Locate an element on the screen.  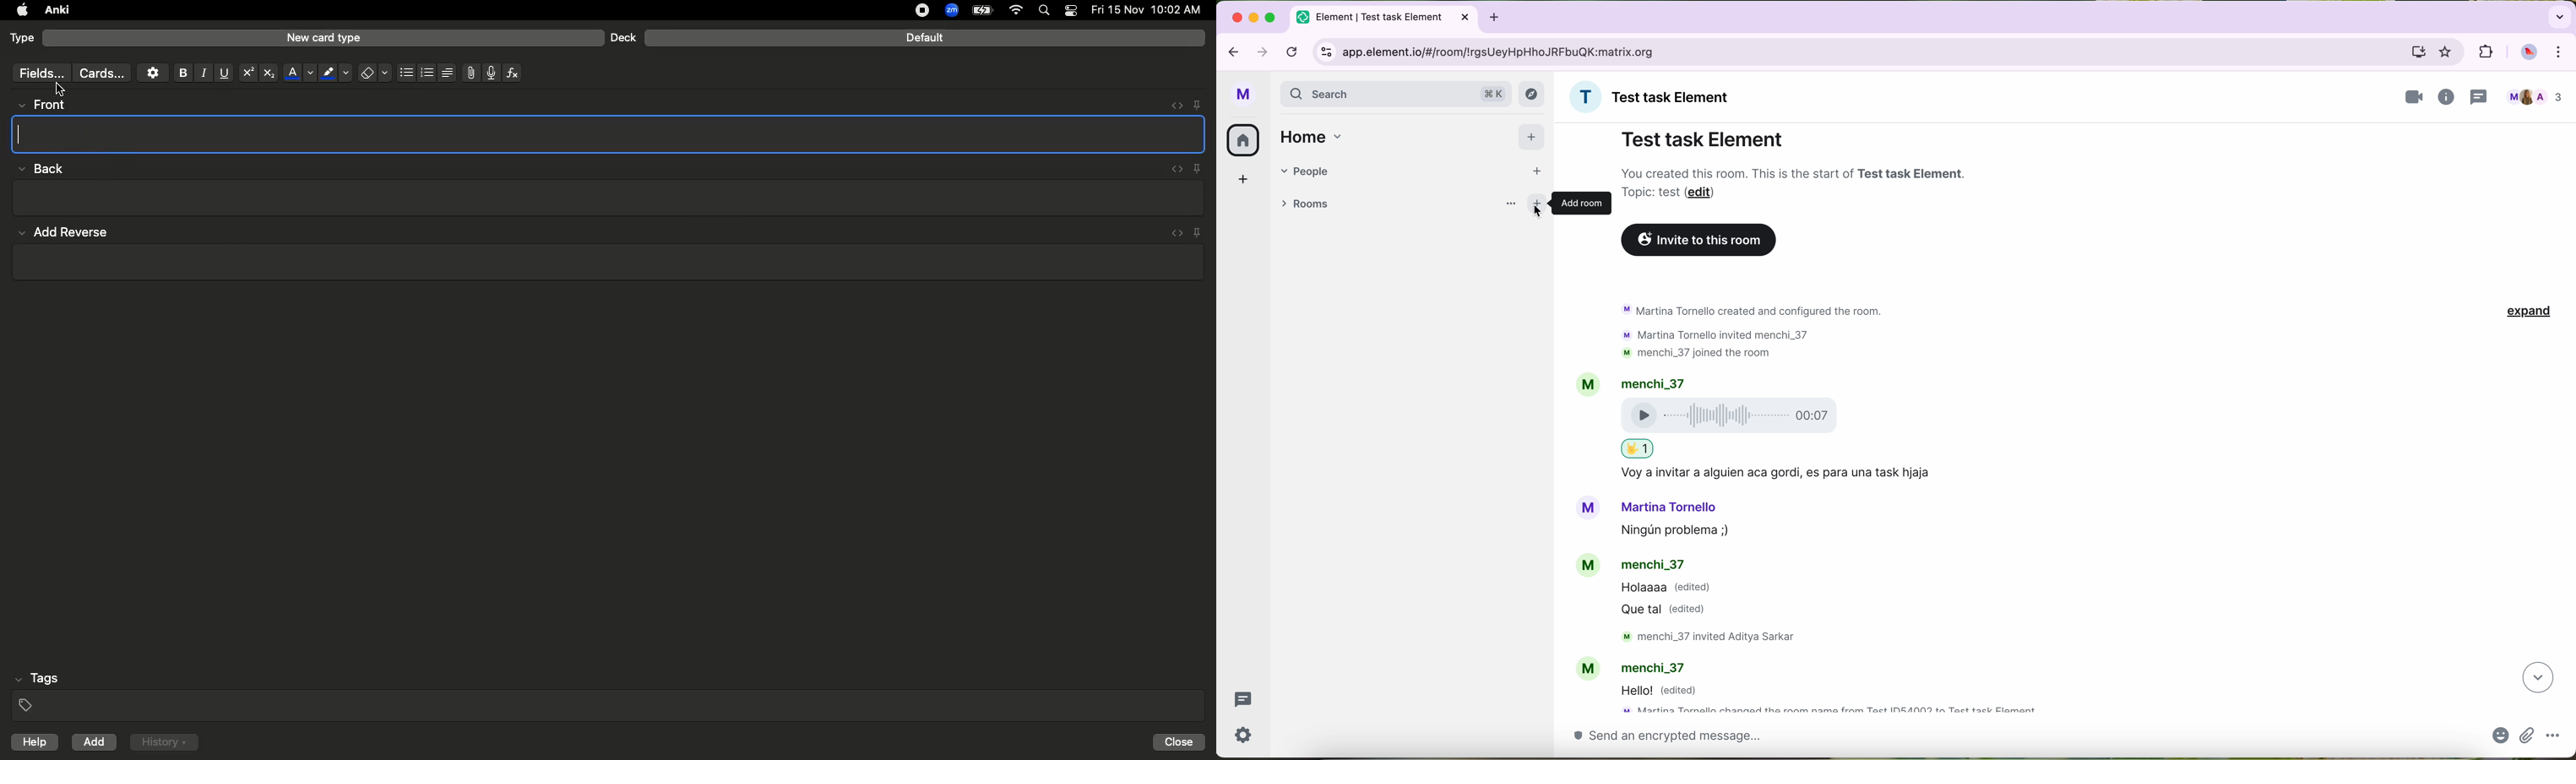
profile picture is located at coordinates (2529, 53).